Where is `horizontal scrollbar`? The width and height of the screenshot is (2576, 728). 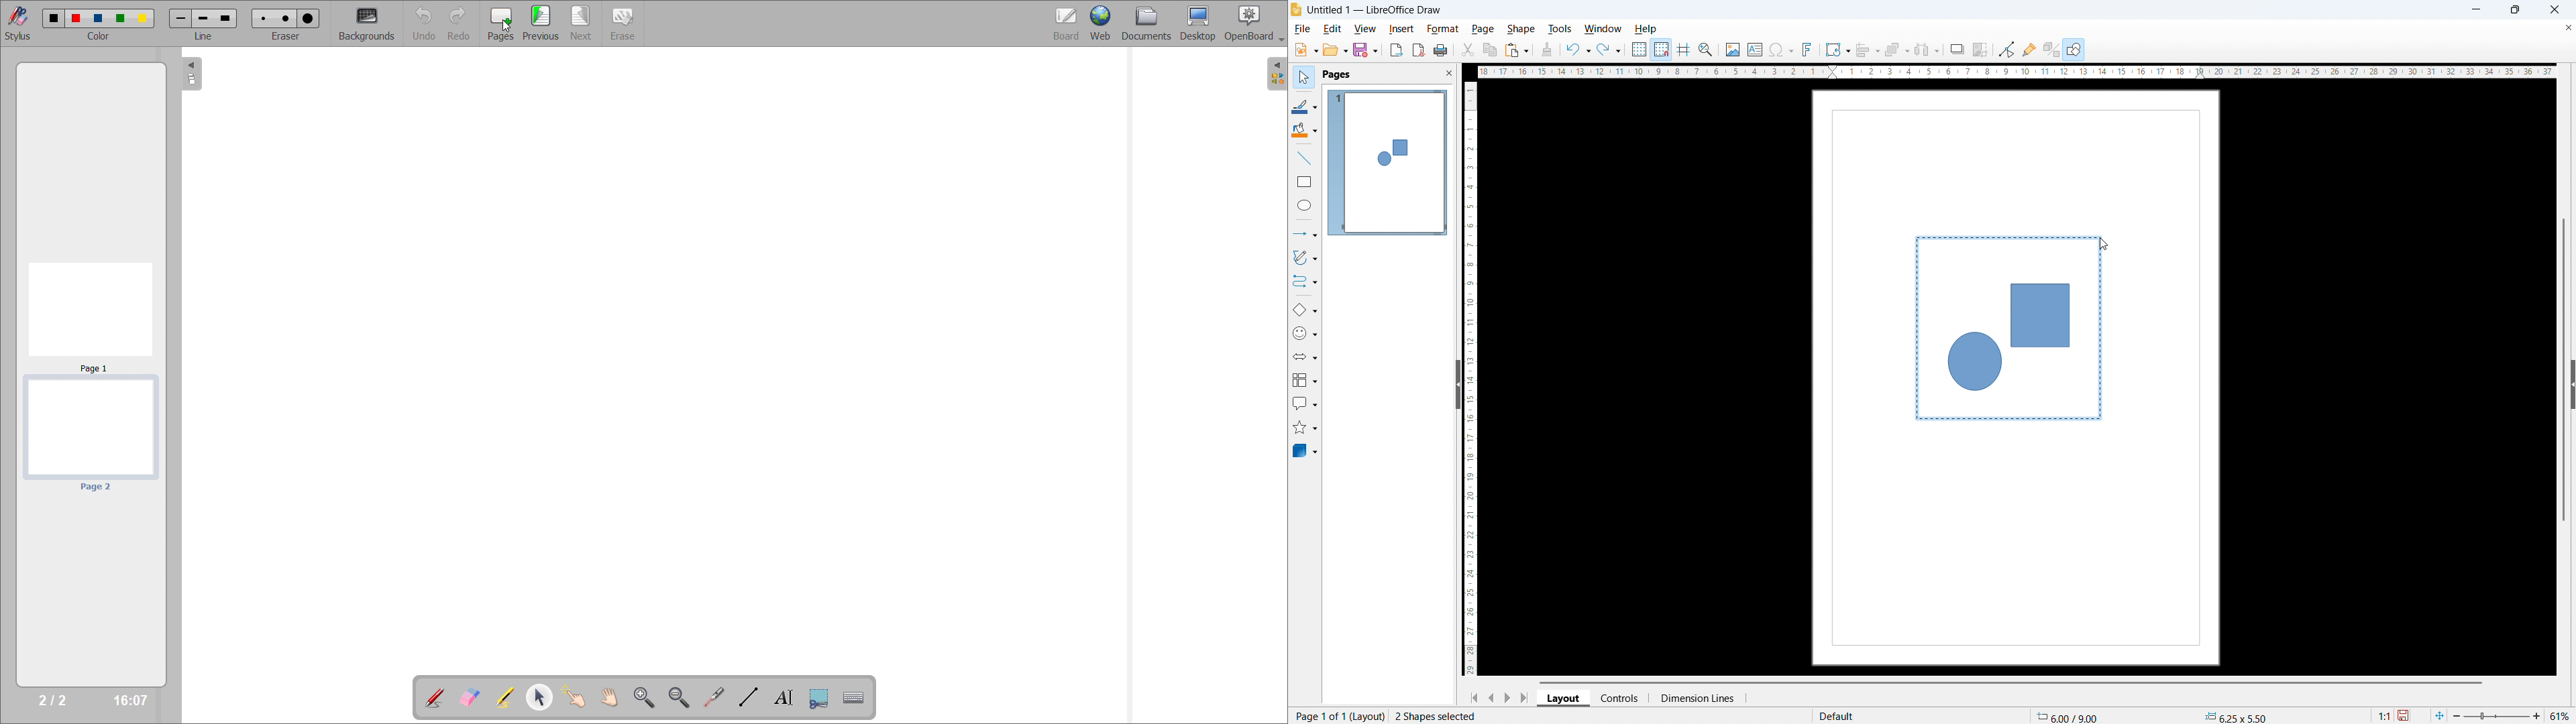
horizontal scrollbar is located at coordinates (2007, 682).